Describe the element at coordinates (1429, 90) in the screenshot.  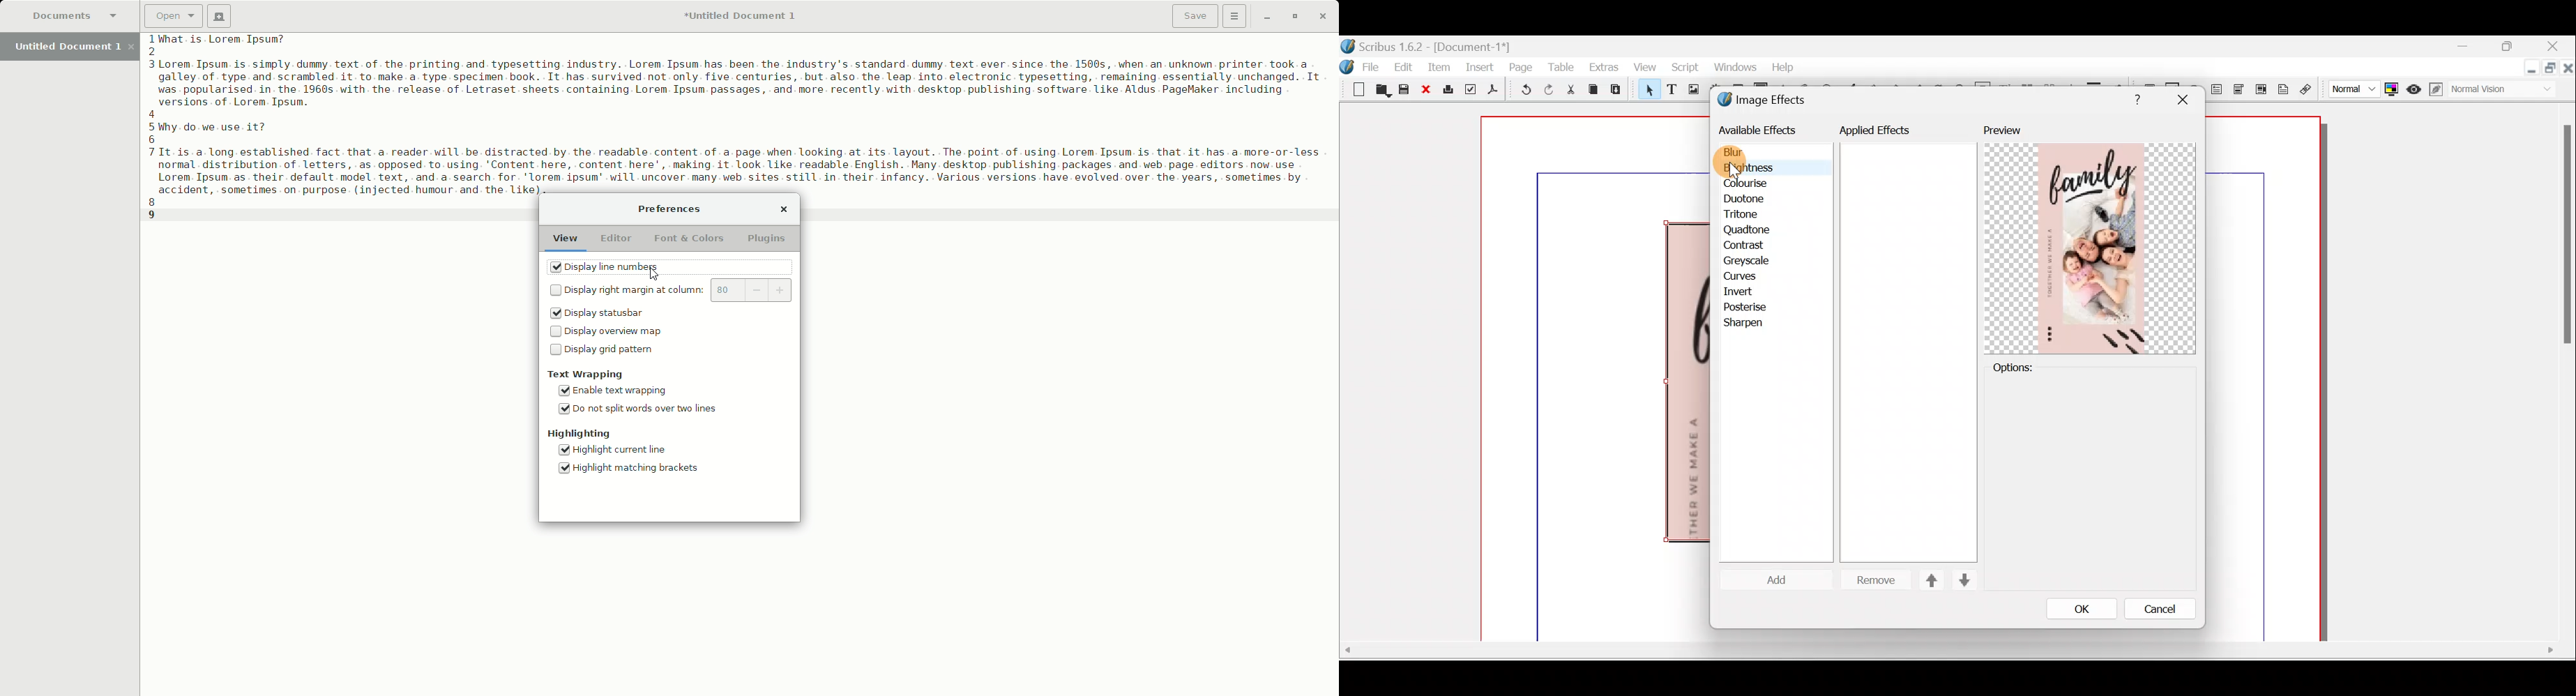
I see `Close` at that location.